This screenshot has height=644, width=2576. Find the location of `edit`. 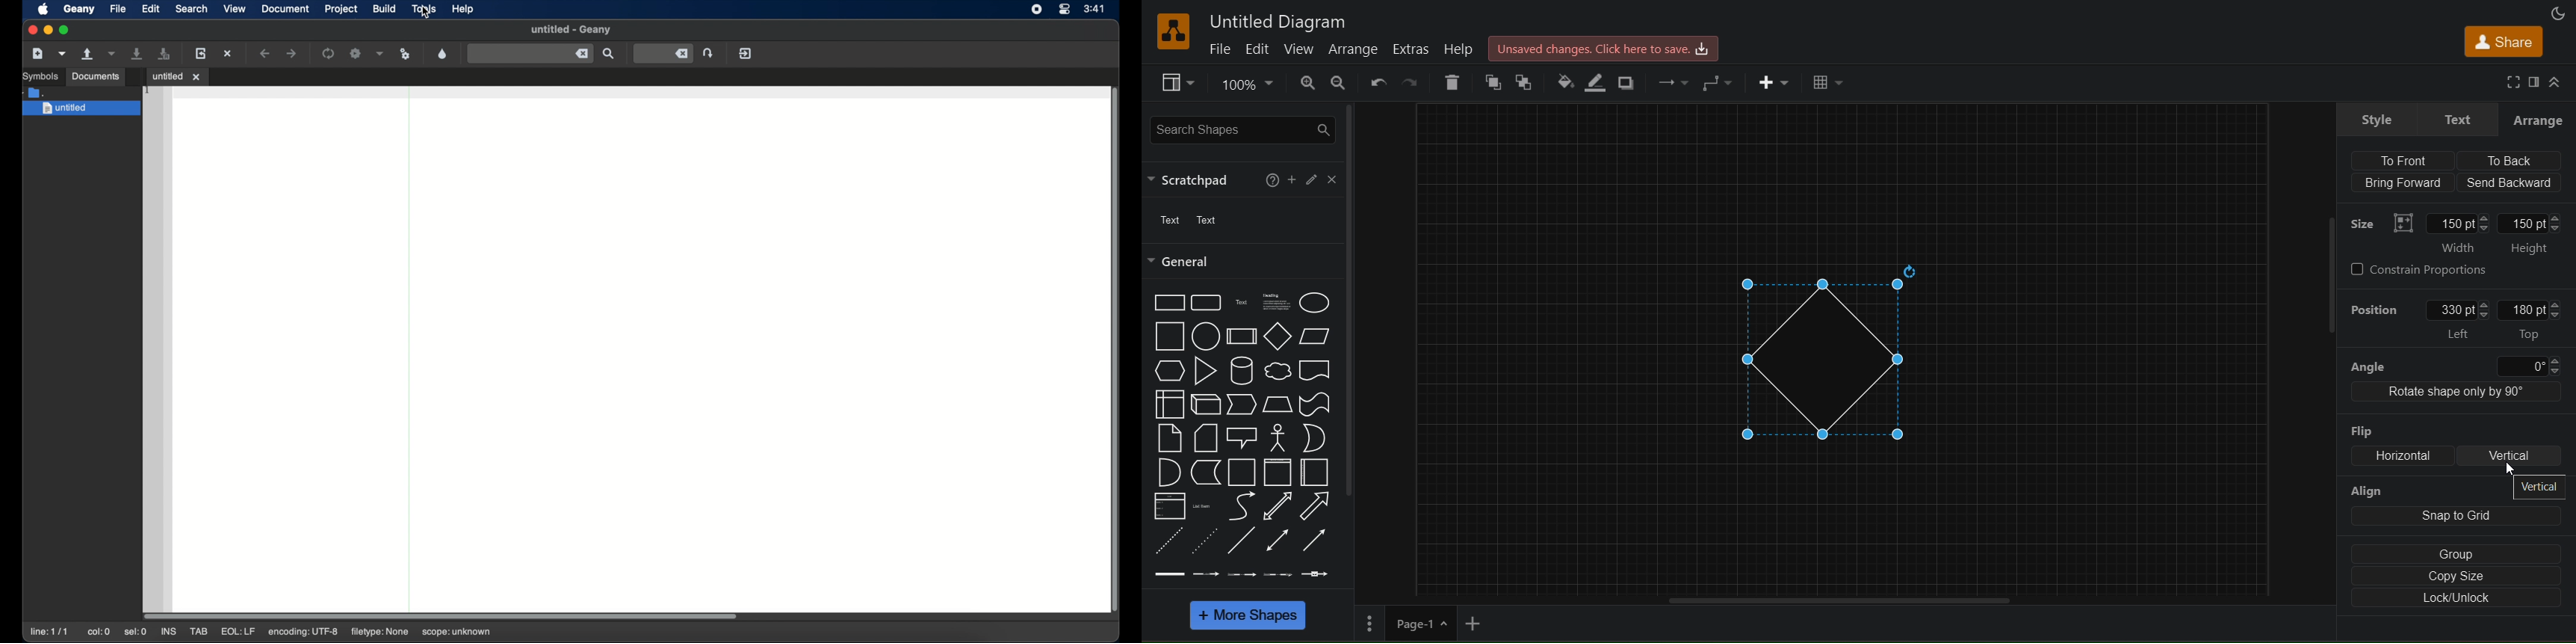

edit is located at coordinates (1315, 177).